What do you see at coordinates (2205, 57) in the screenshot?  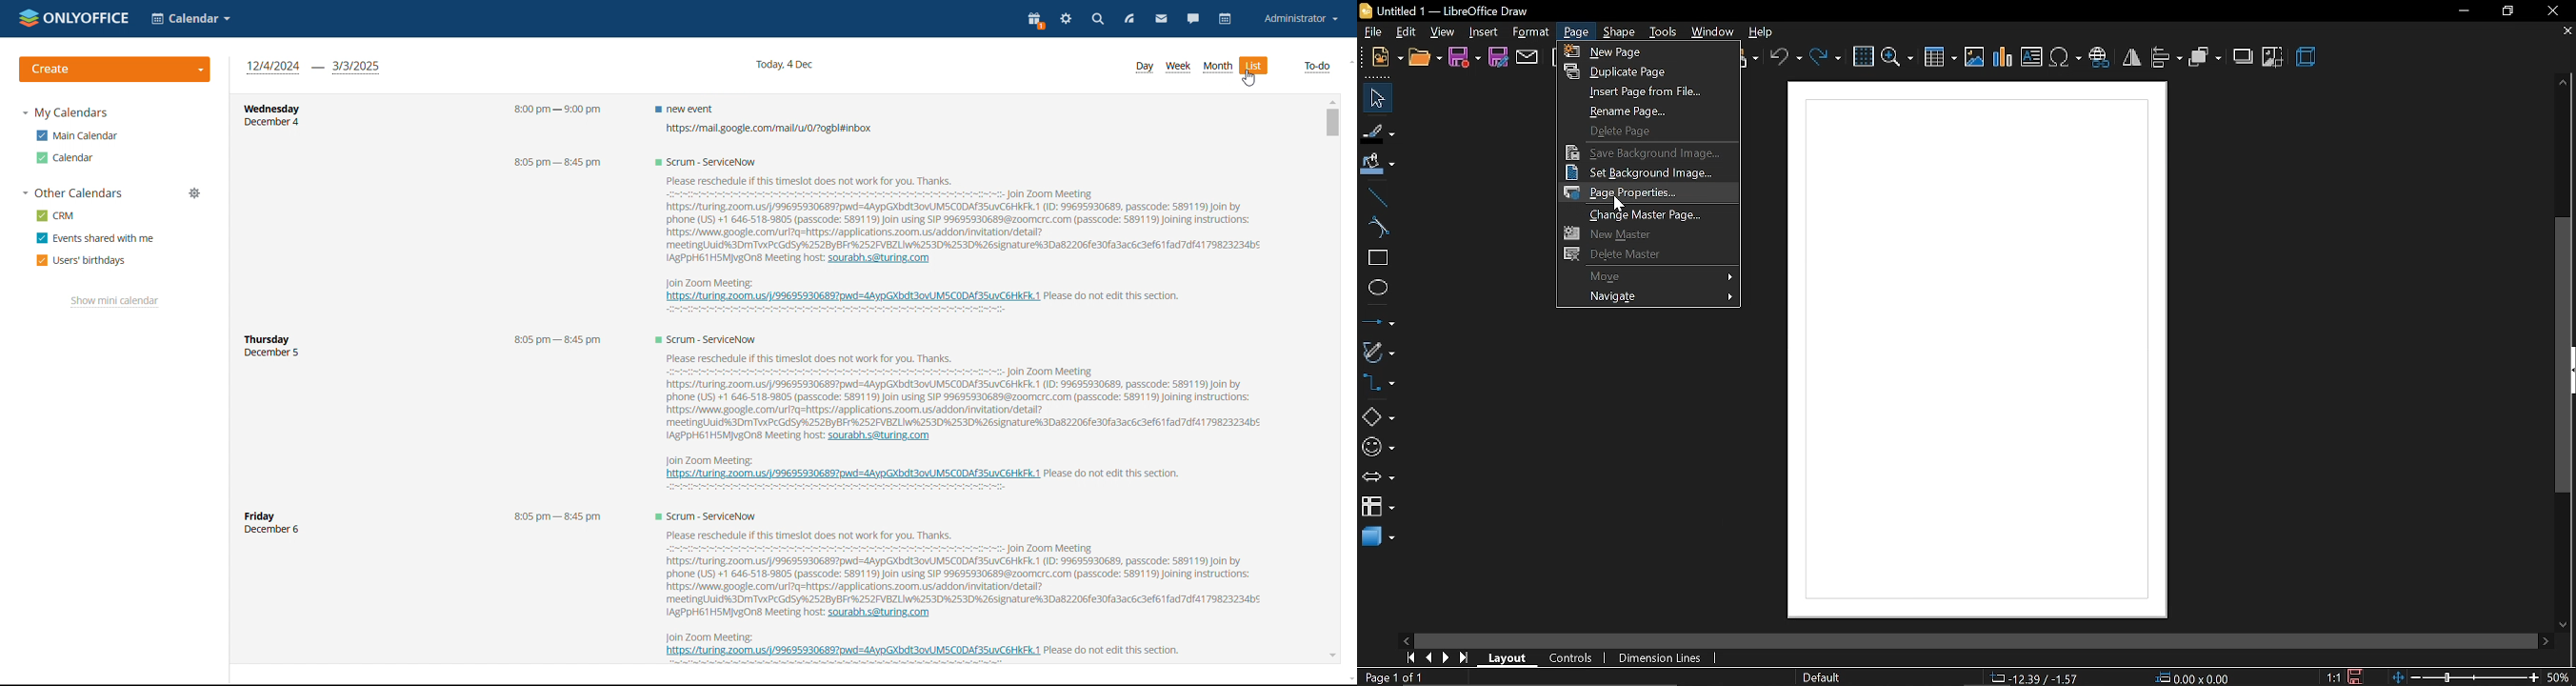 I see `arrange` at bounding box center [2205, 57].